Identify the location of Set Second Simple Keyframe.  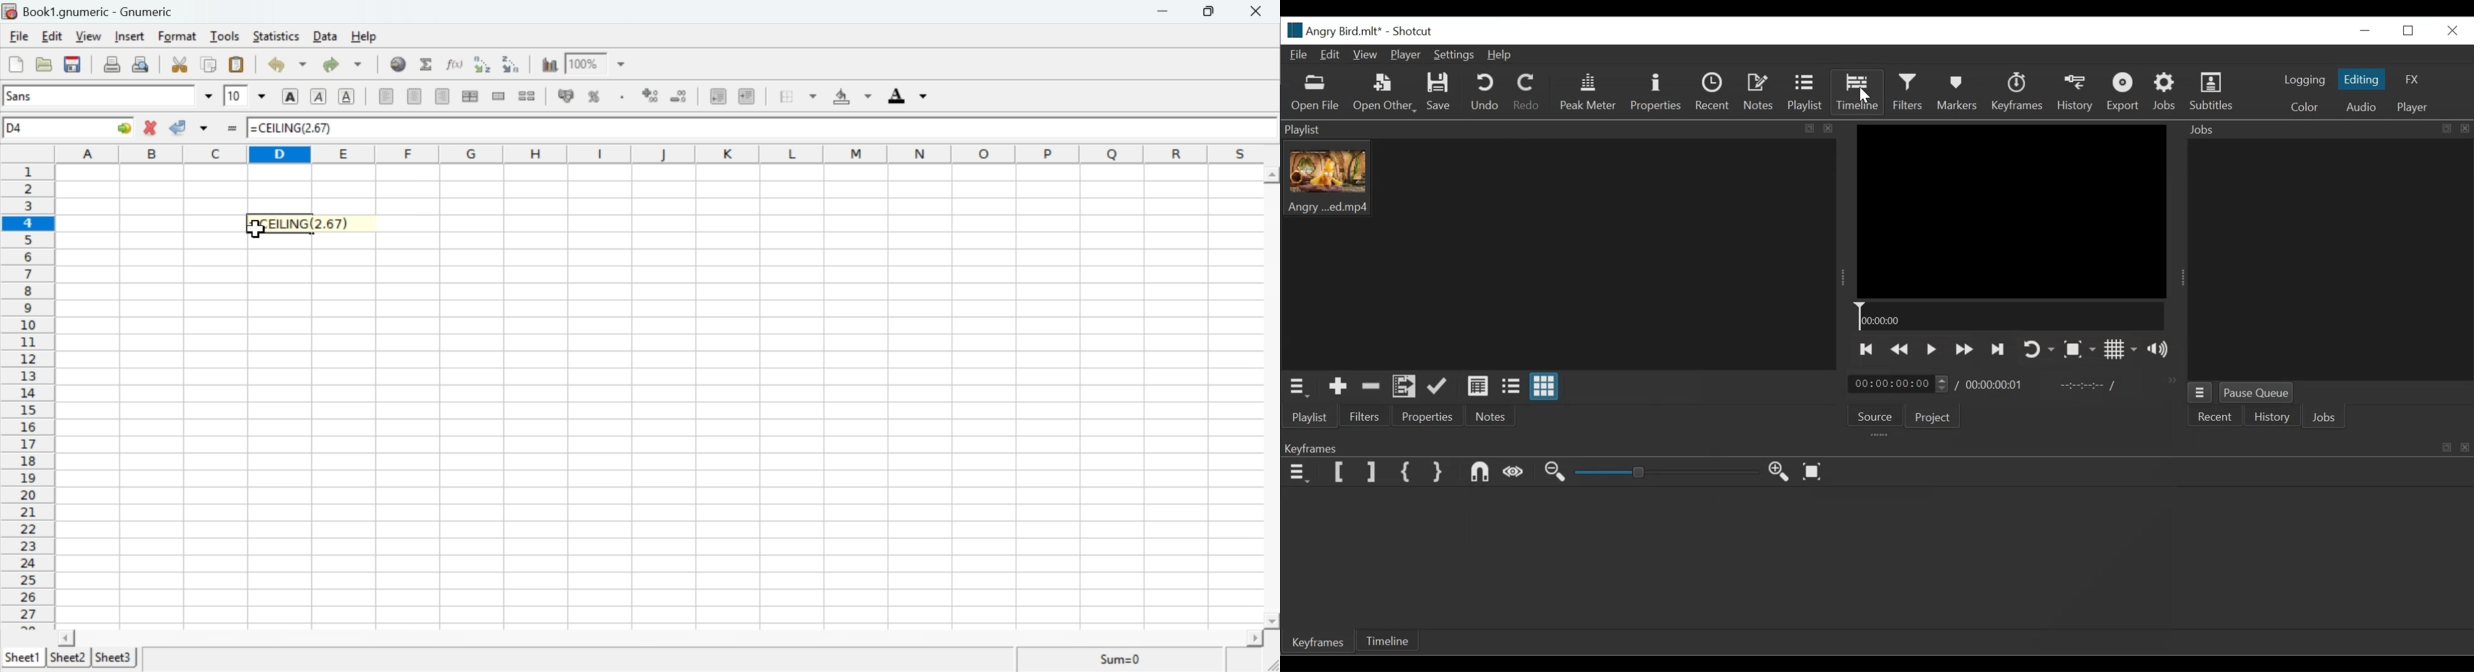
(1437, 472).